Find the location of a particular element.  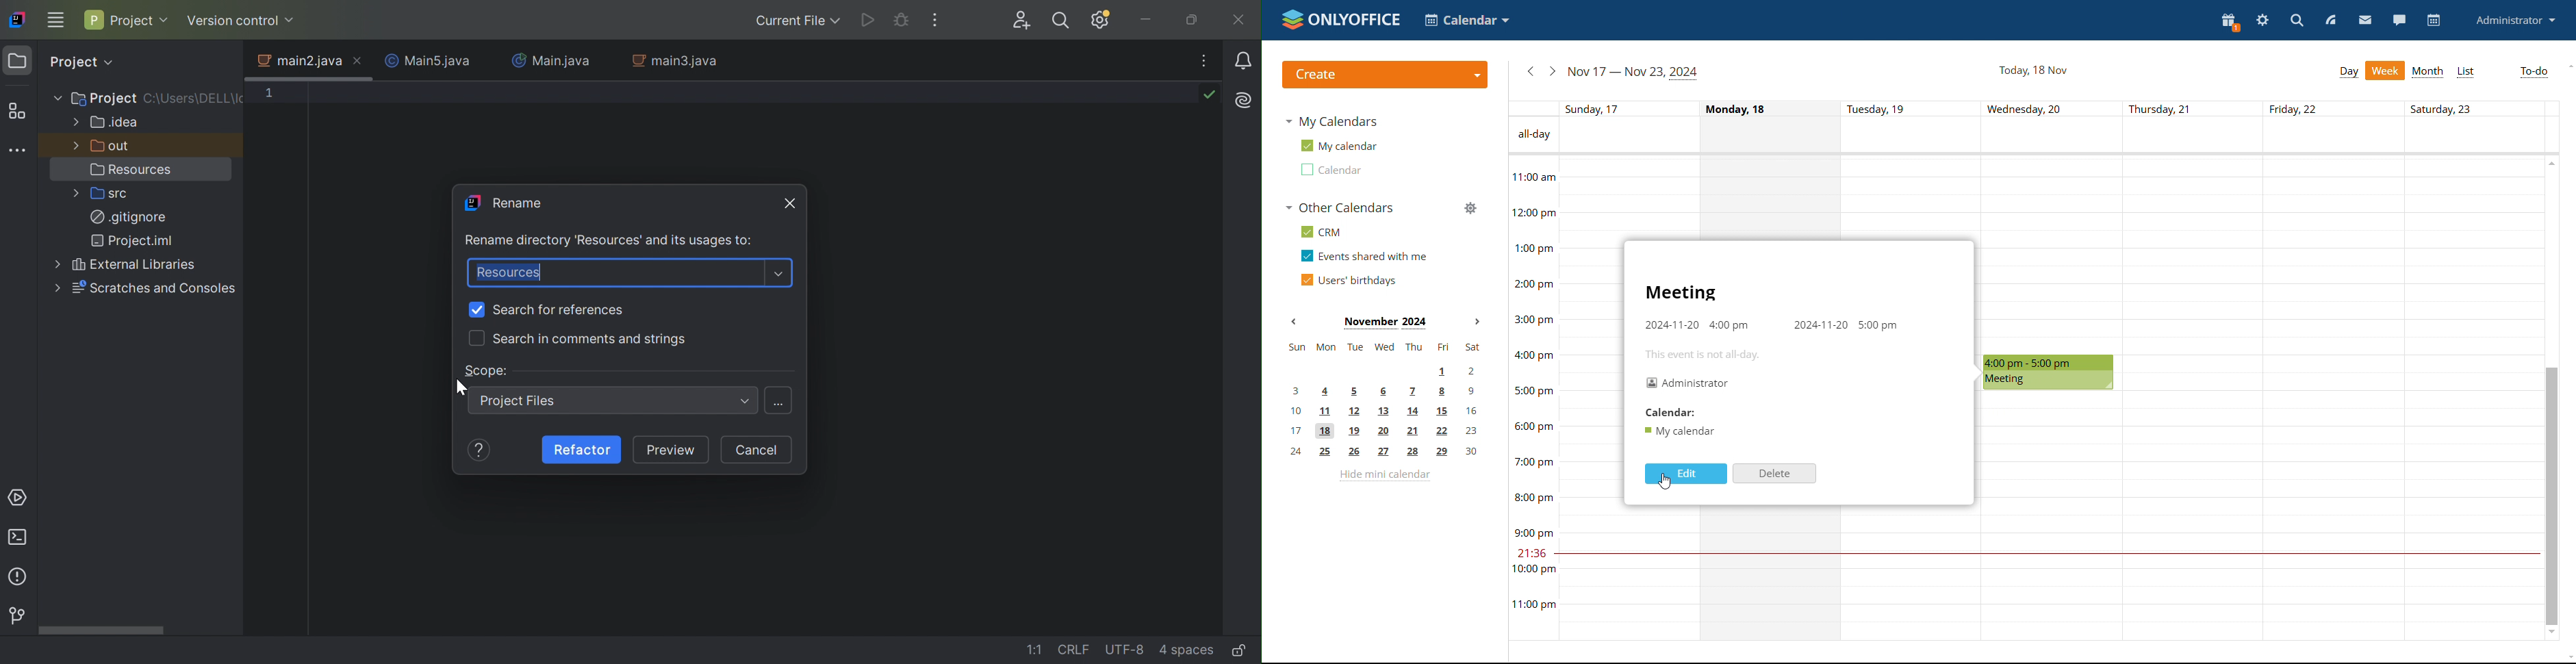

meeting on calendar is located at coordinates (1679, 431).